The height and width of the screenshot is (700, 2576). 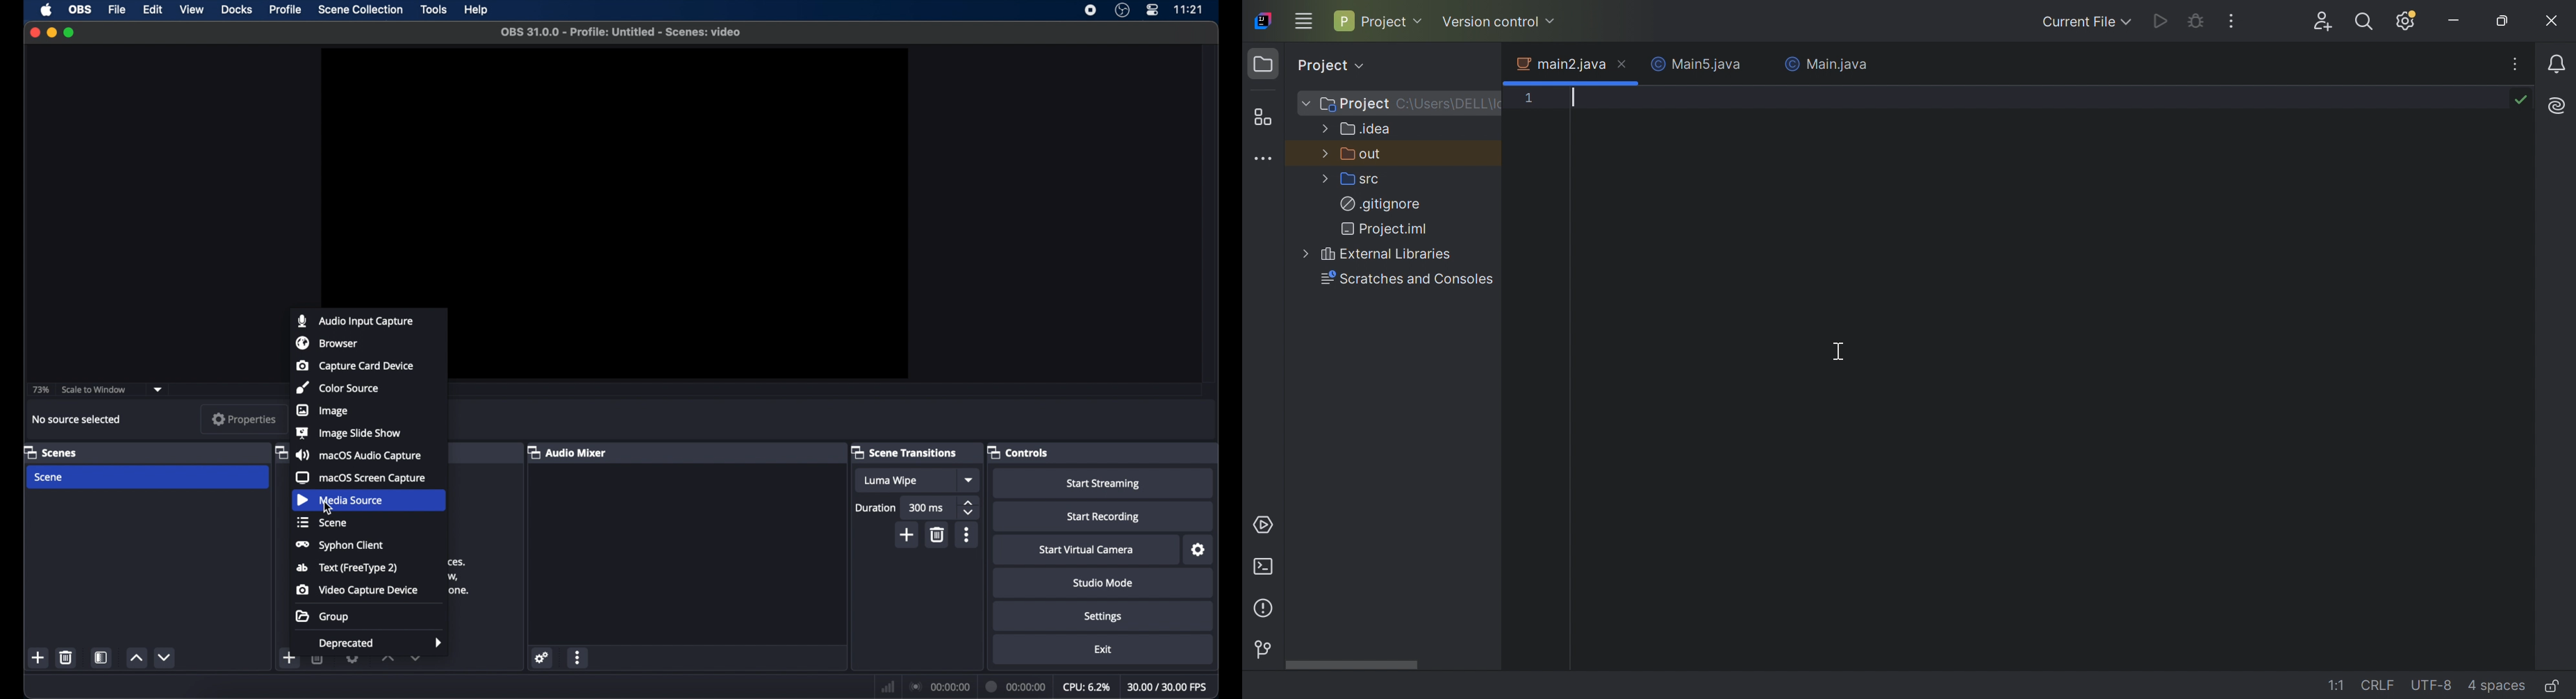 What do you see at coordinates (327, 507) in the screenshot?
I see `cursor` at bounding box center [327, 507].